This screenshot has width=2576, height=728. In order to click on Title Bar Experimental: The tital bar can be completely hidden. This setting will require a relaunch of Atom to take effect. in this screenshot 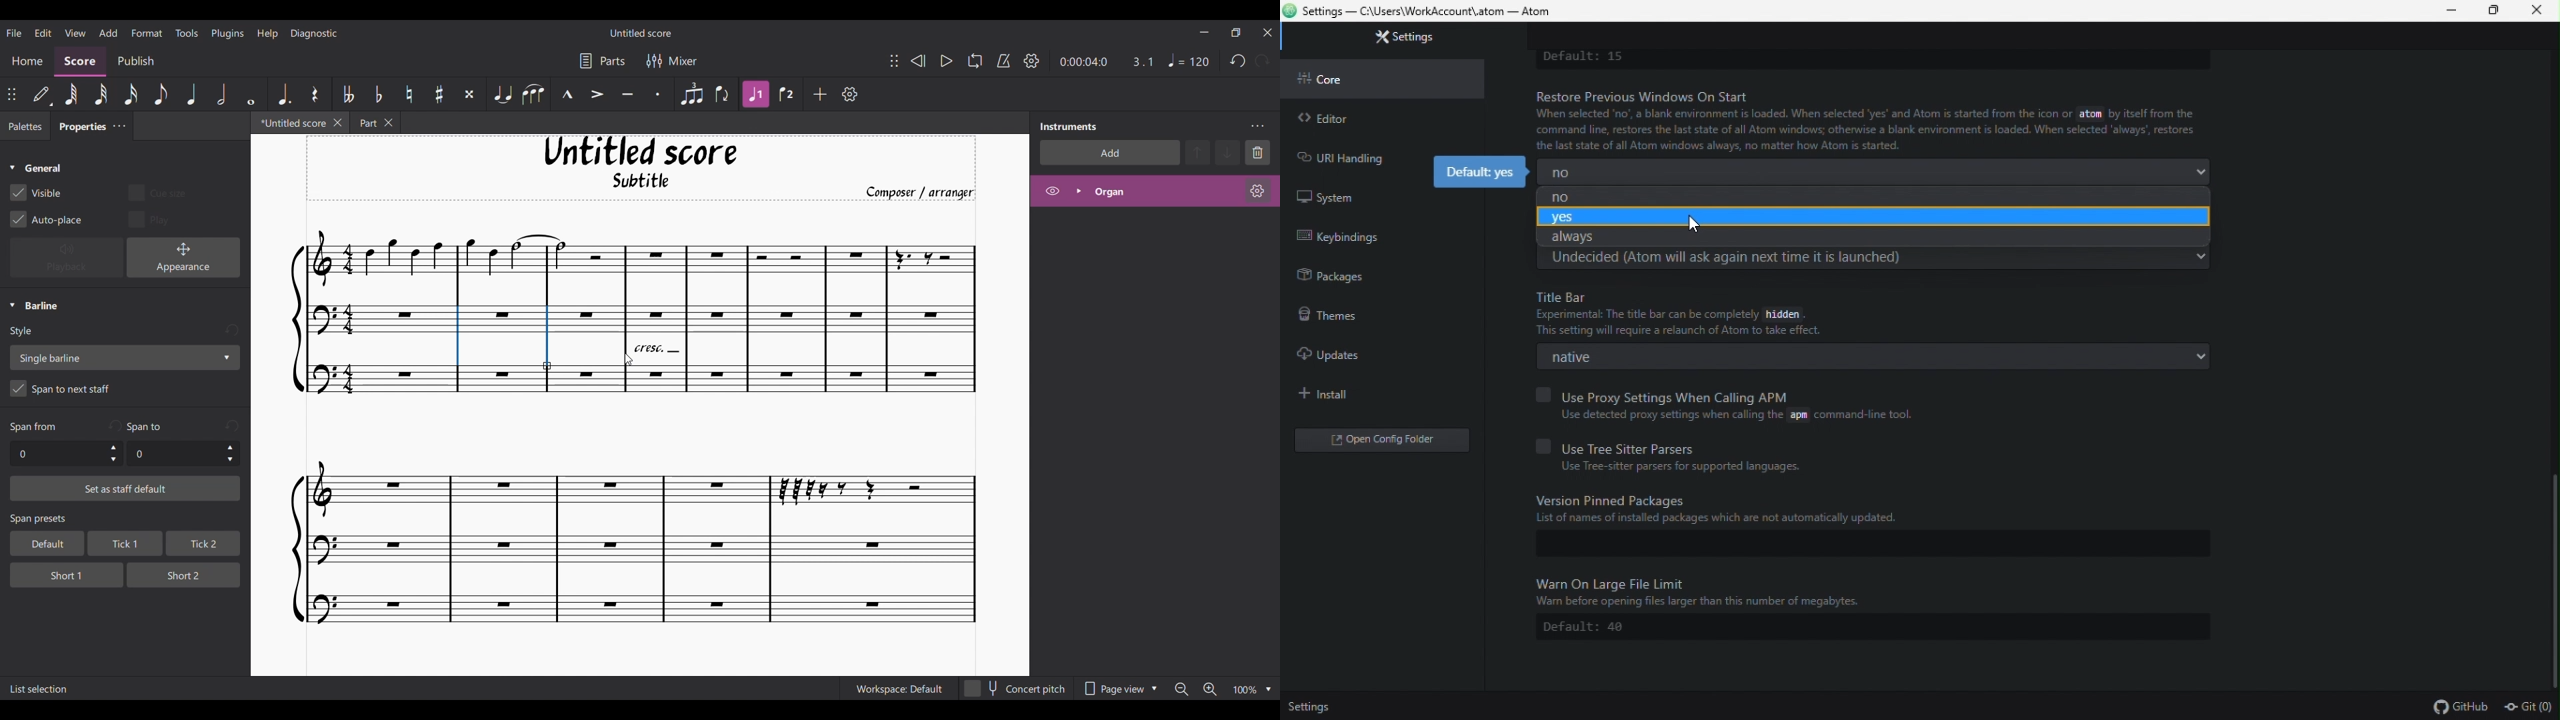, I will do `click(1871, 312)`.